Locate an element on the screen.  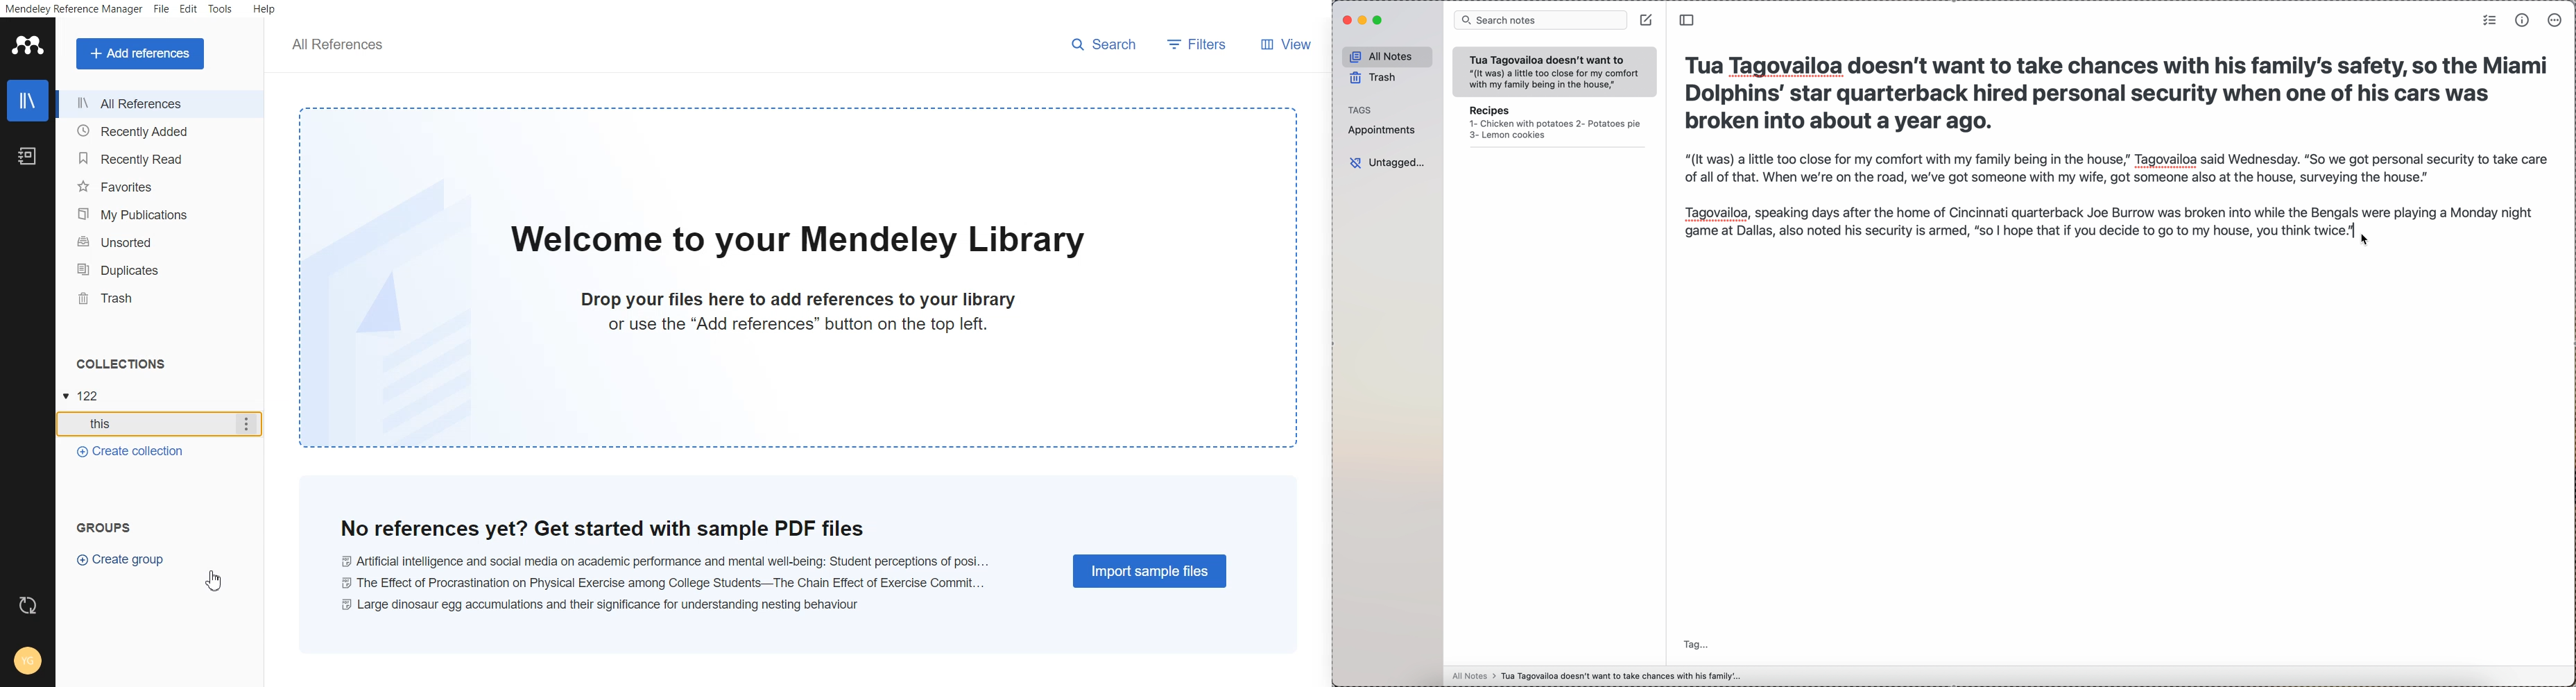
122 is located at coordinates (96, 393).